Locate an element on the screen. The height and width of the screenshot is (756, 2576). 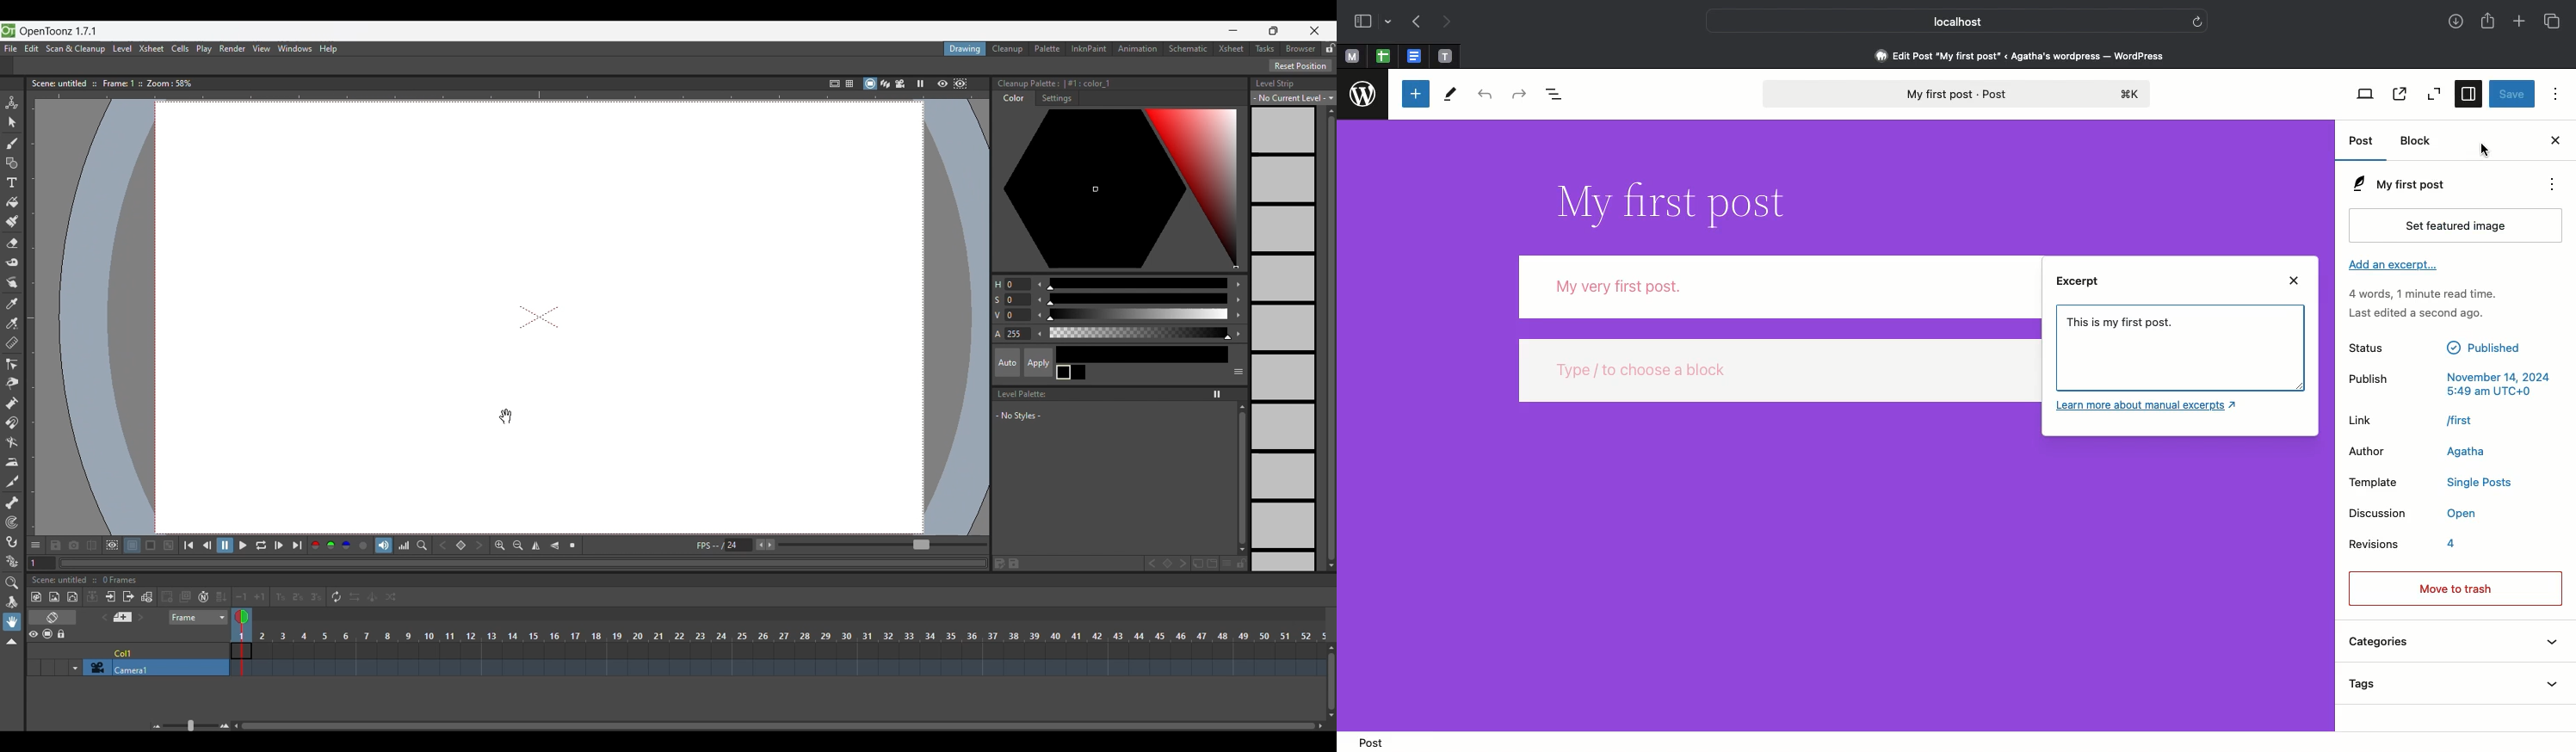
Undo is located at coordinates (1483, 96).